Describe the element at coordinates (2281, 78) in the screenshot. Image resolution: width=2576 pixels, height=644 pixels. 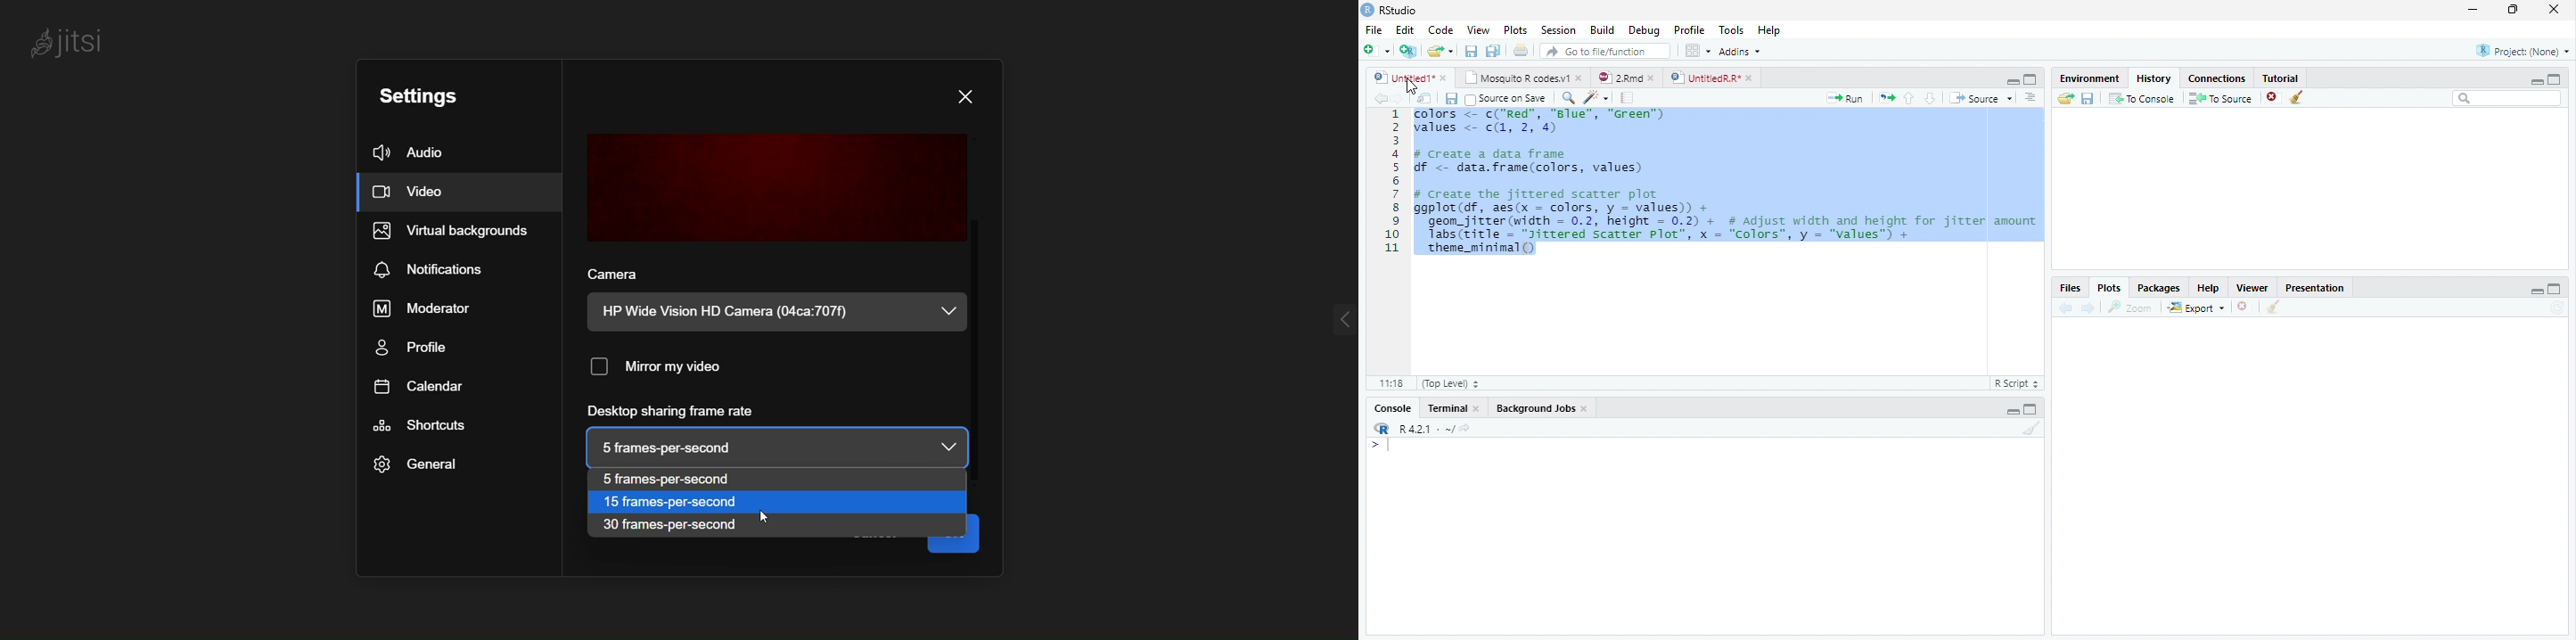
I see `Tutorial` at that location.